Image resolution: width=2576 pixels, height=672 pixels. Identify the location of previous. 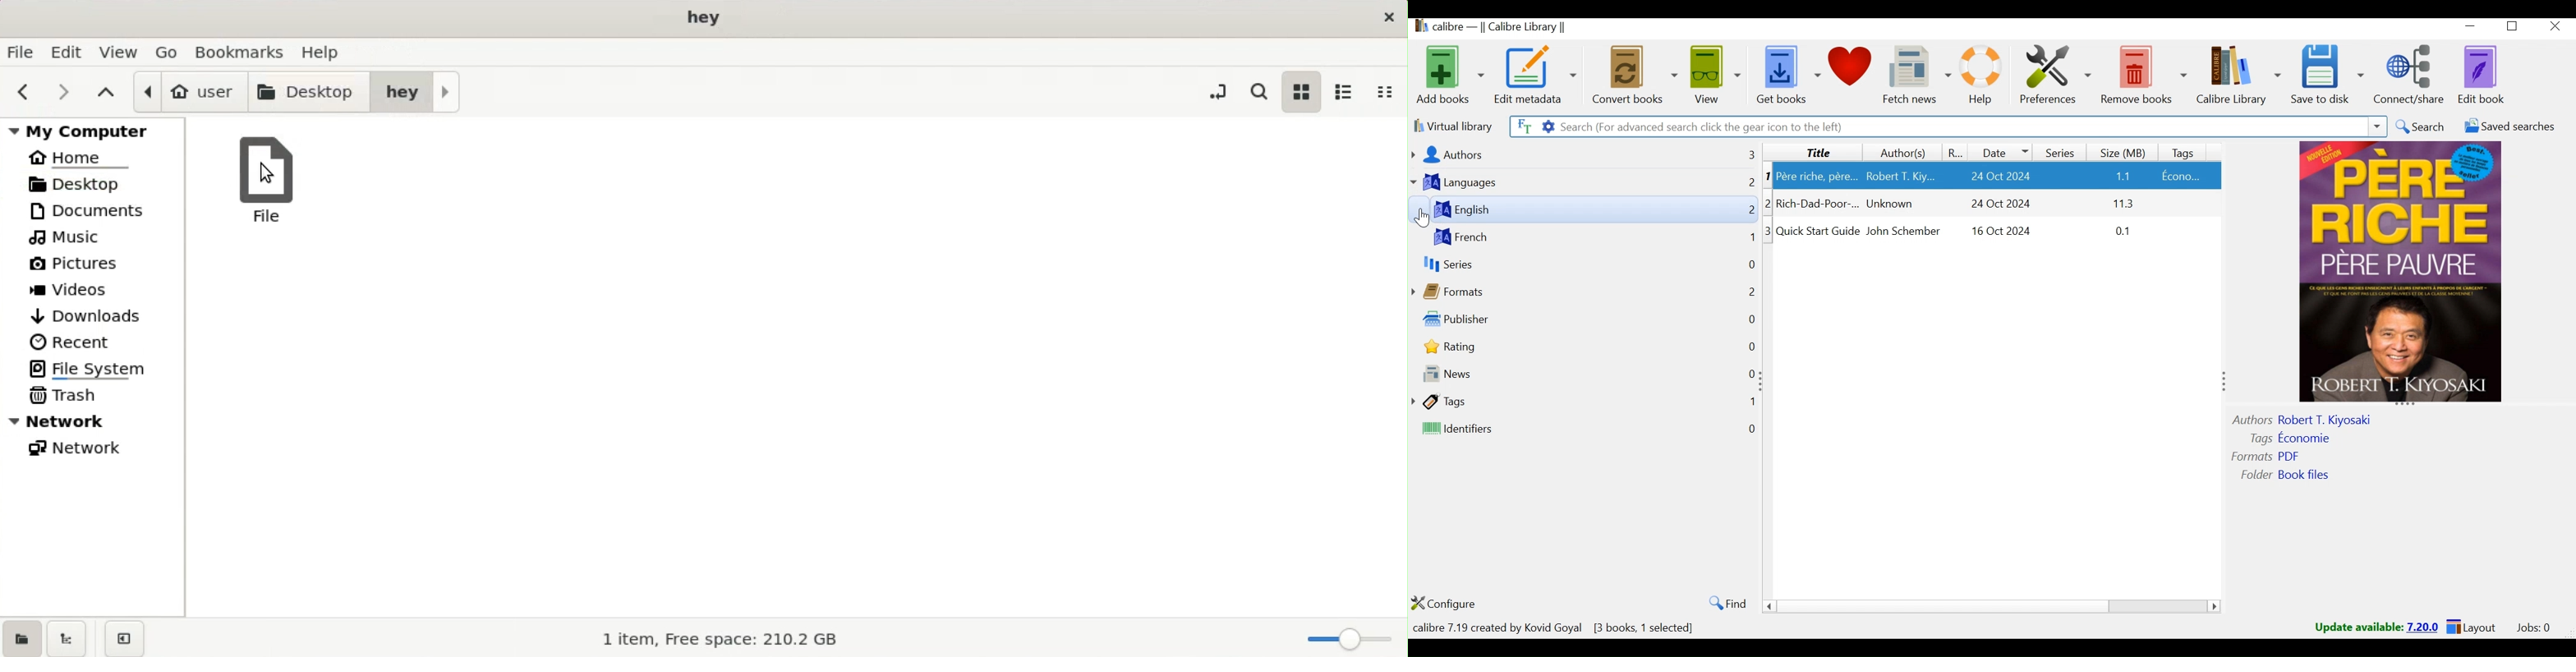
(21, 92).